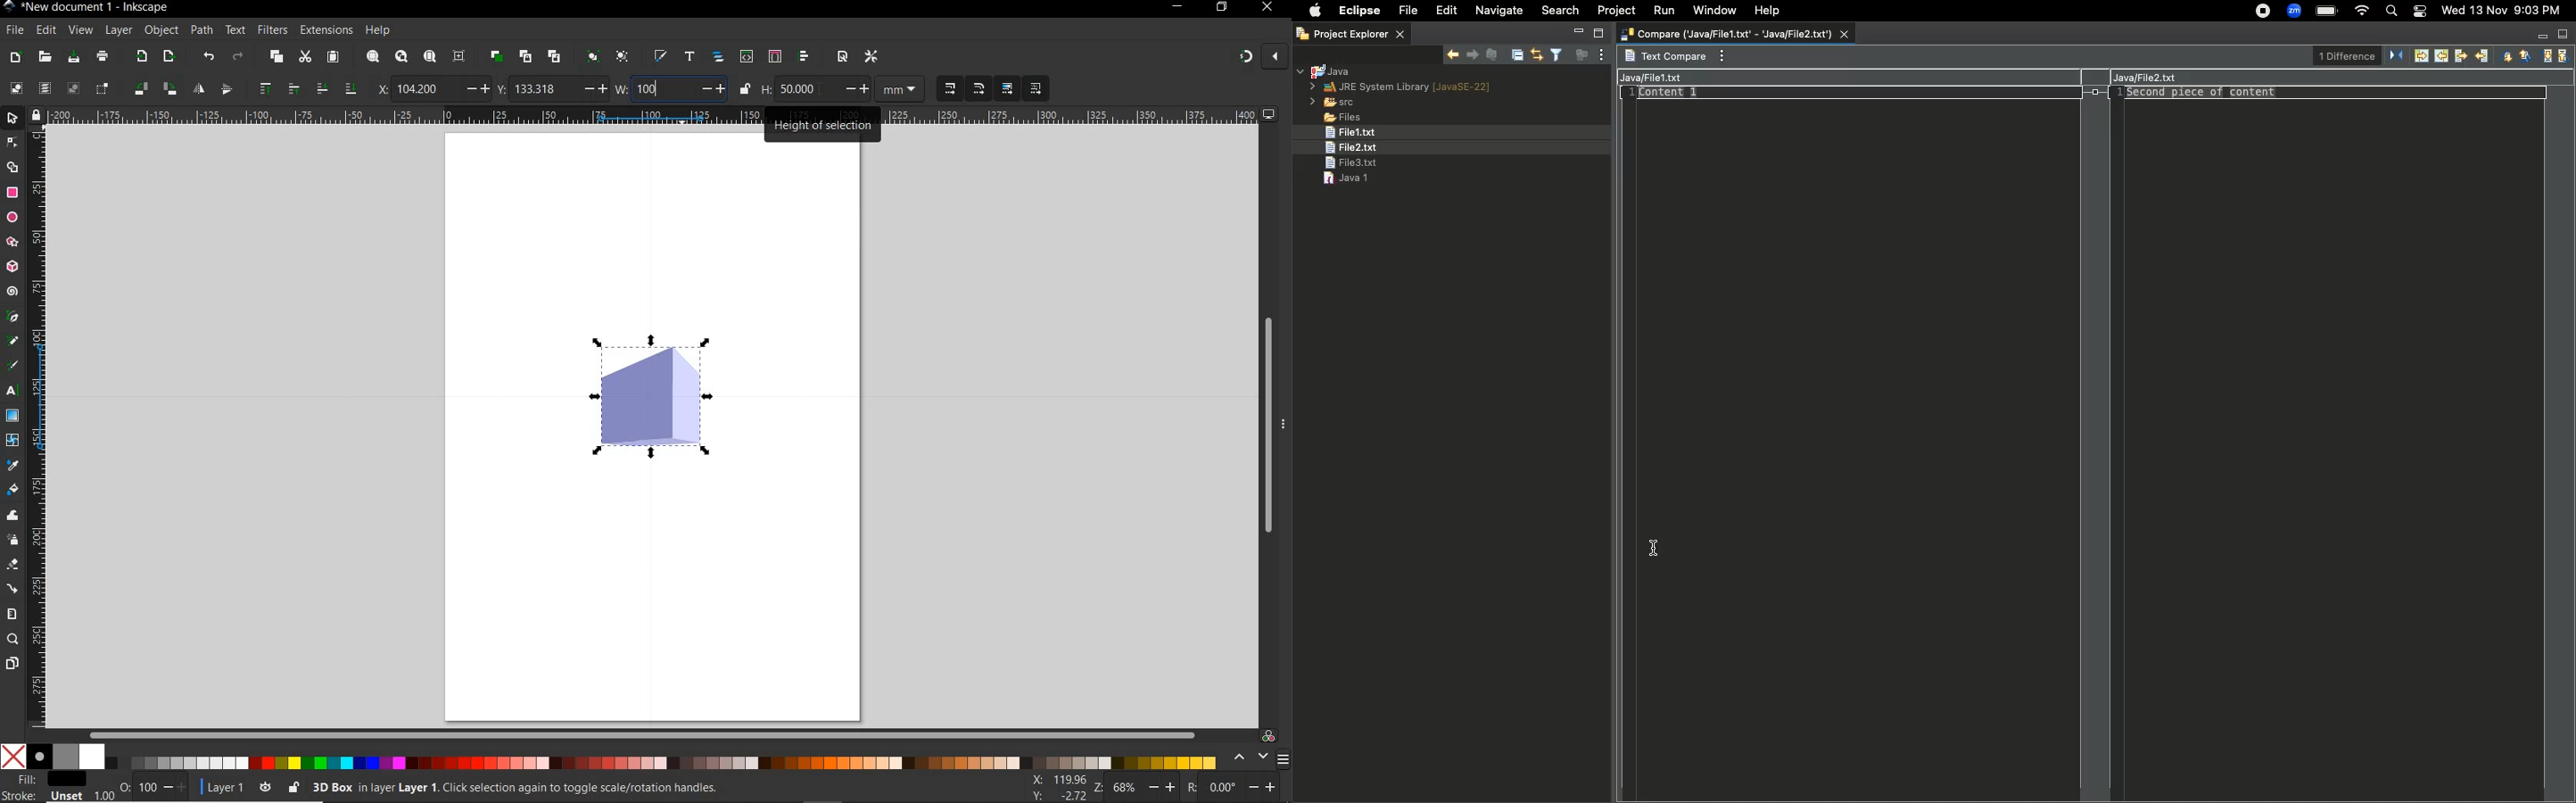  What do you see at coordinates (80, 31) in the screenshot?
I see `view` at bounding box center [80, 31].